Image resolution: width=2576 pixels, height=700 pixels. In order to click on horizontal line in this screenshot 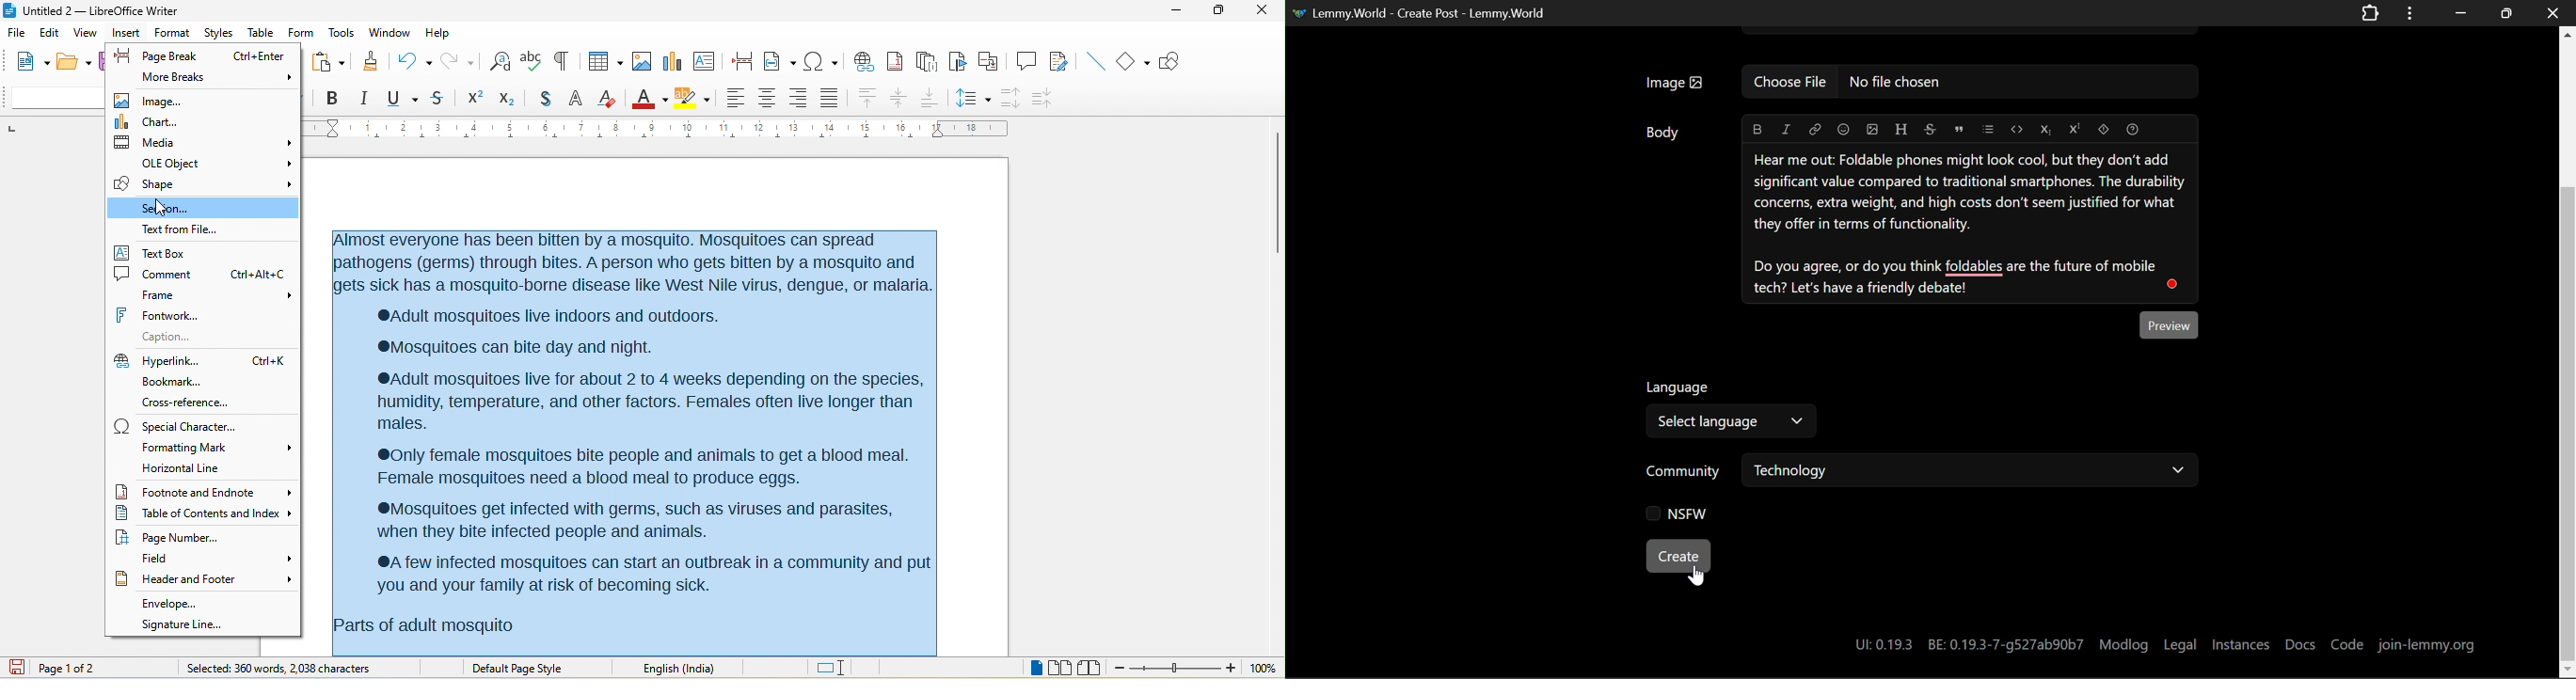, I will do `click(205, 468)`.